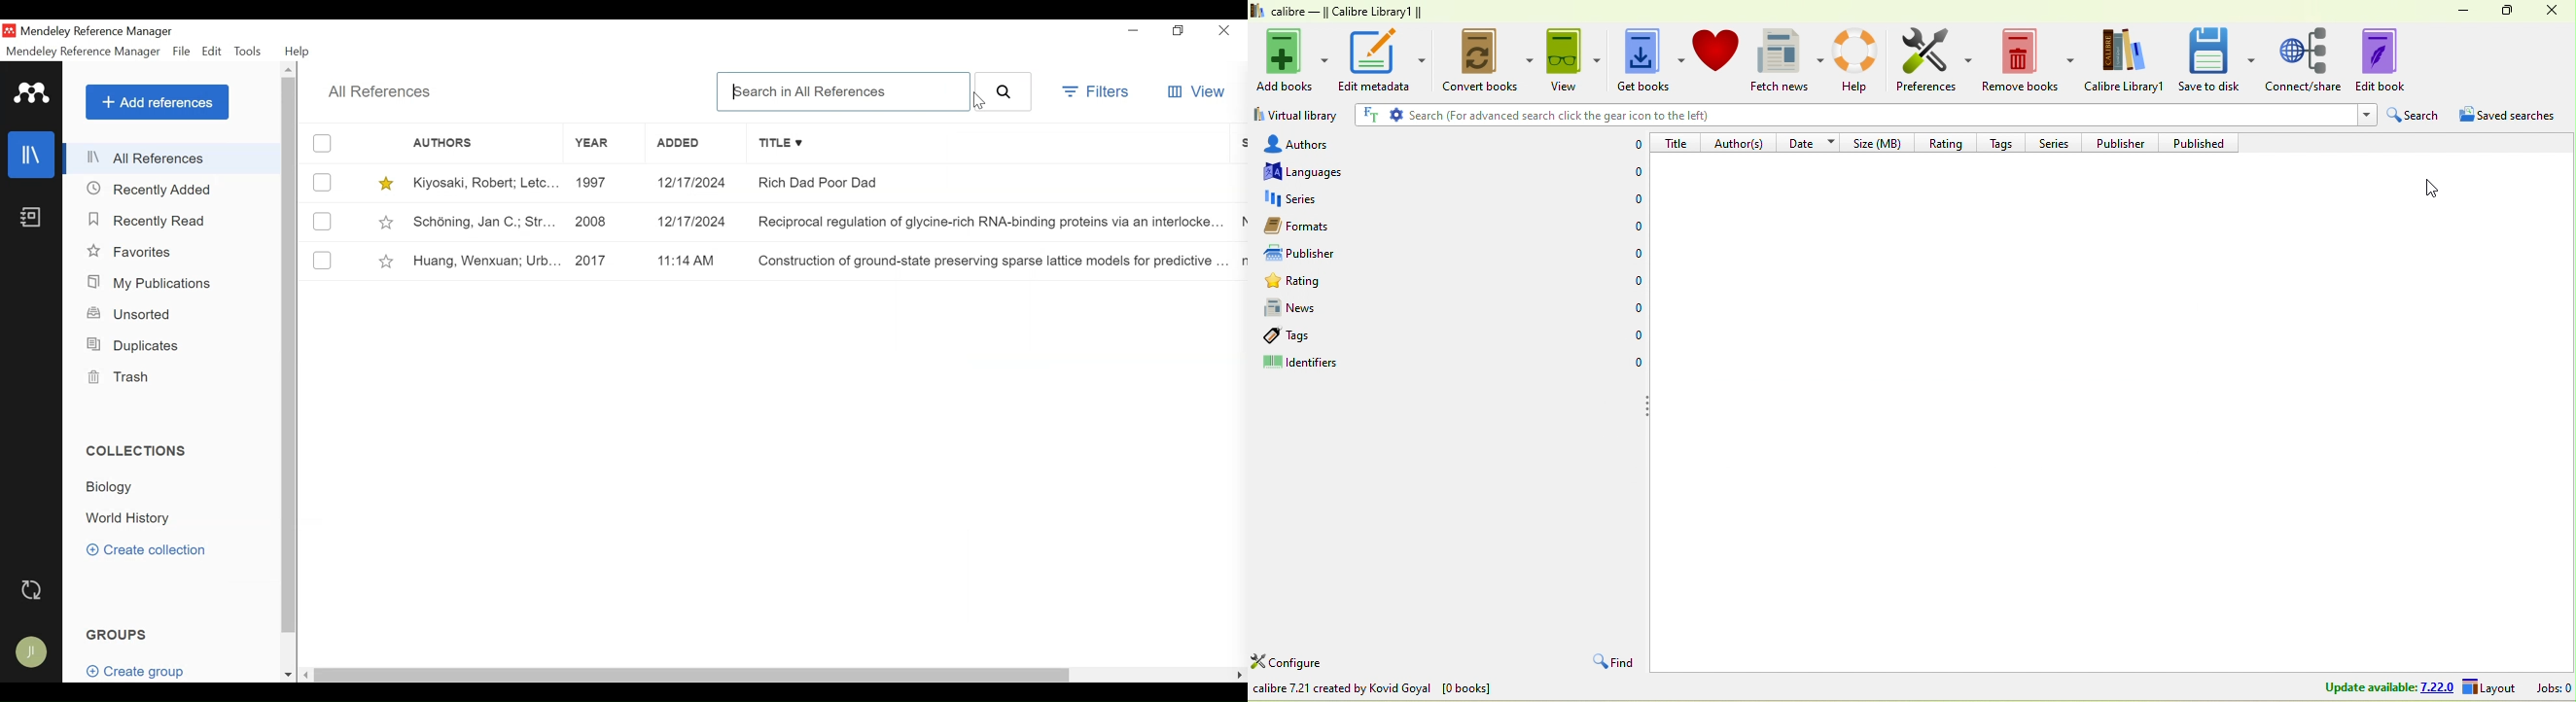  What do you see at coordinates (387, 220) in the screenshot?
I see `Toggle Favorites` at bounding box center [387, 220].